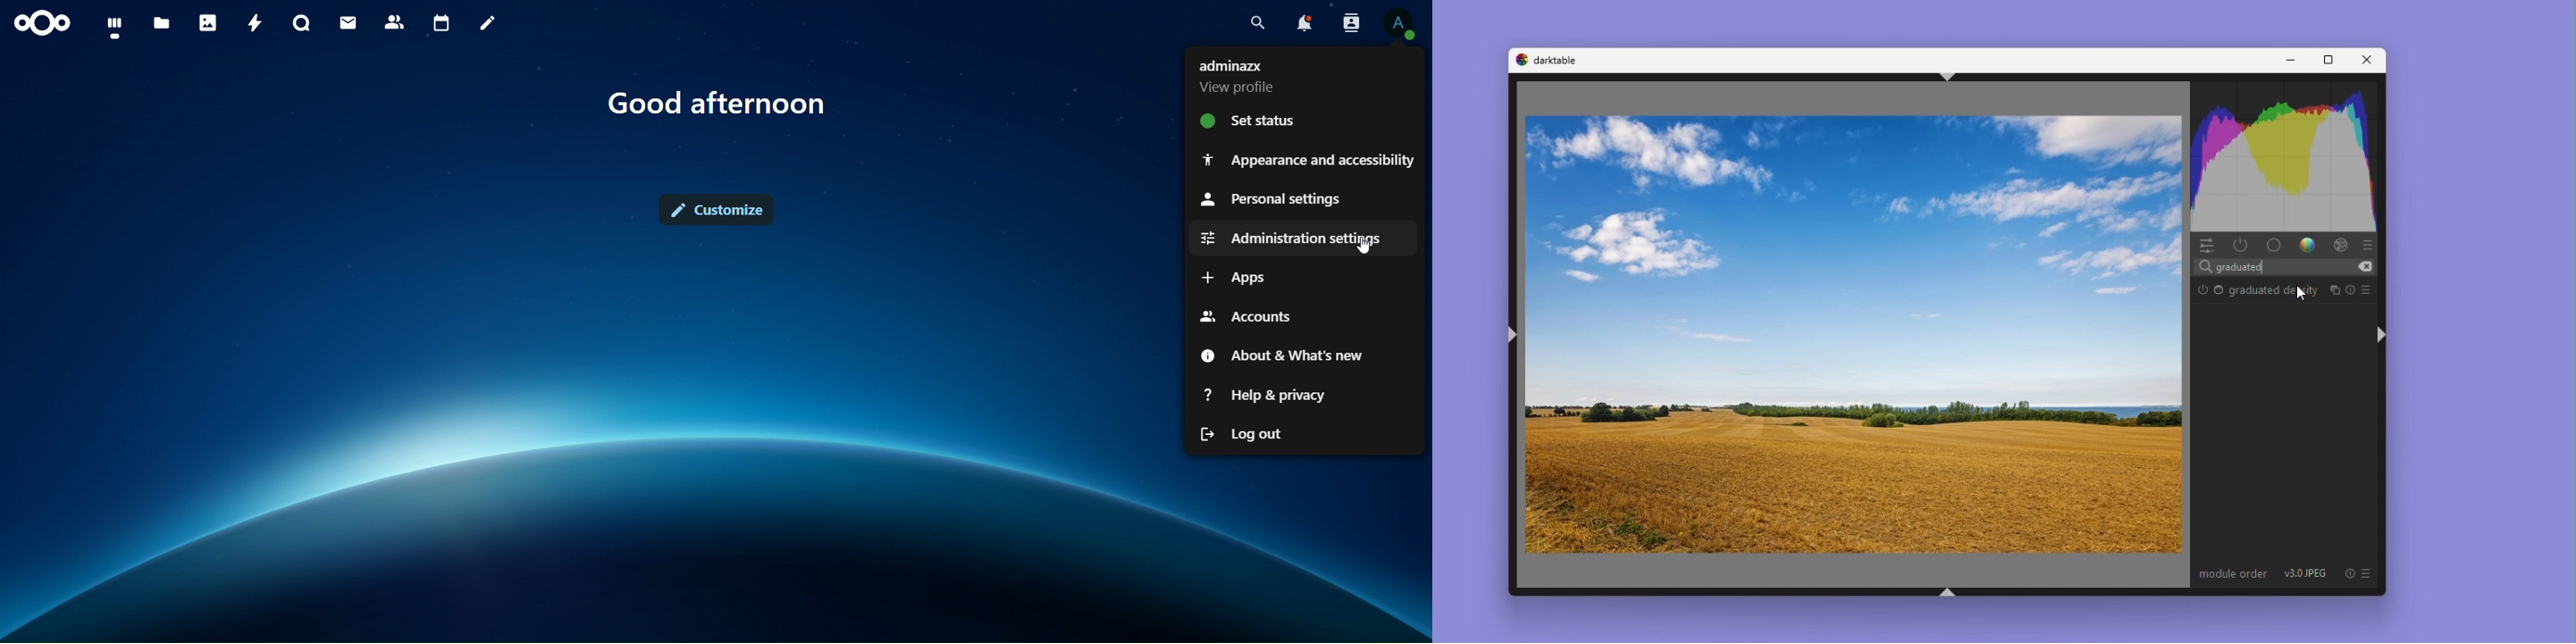  Describe the element at coordinates (1949, 594) in the screenshot. I see `shift+ctrl+b` at that location.